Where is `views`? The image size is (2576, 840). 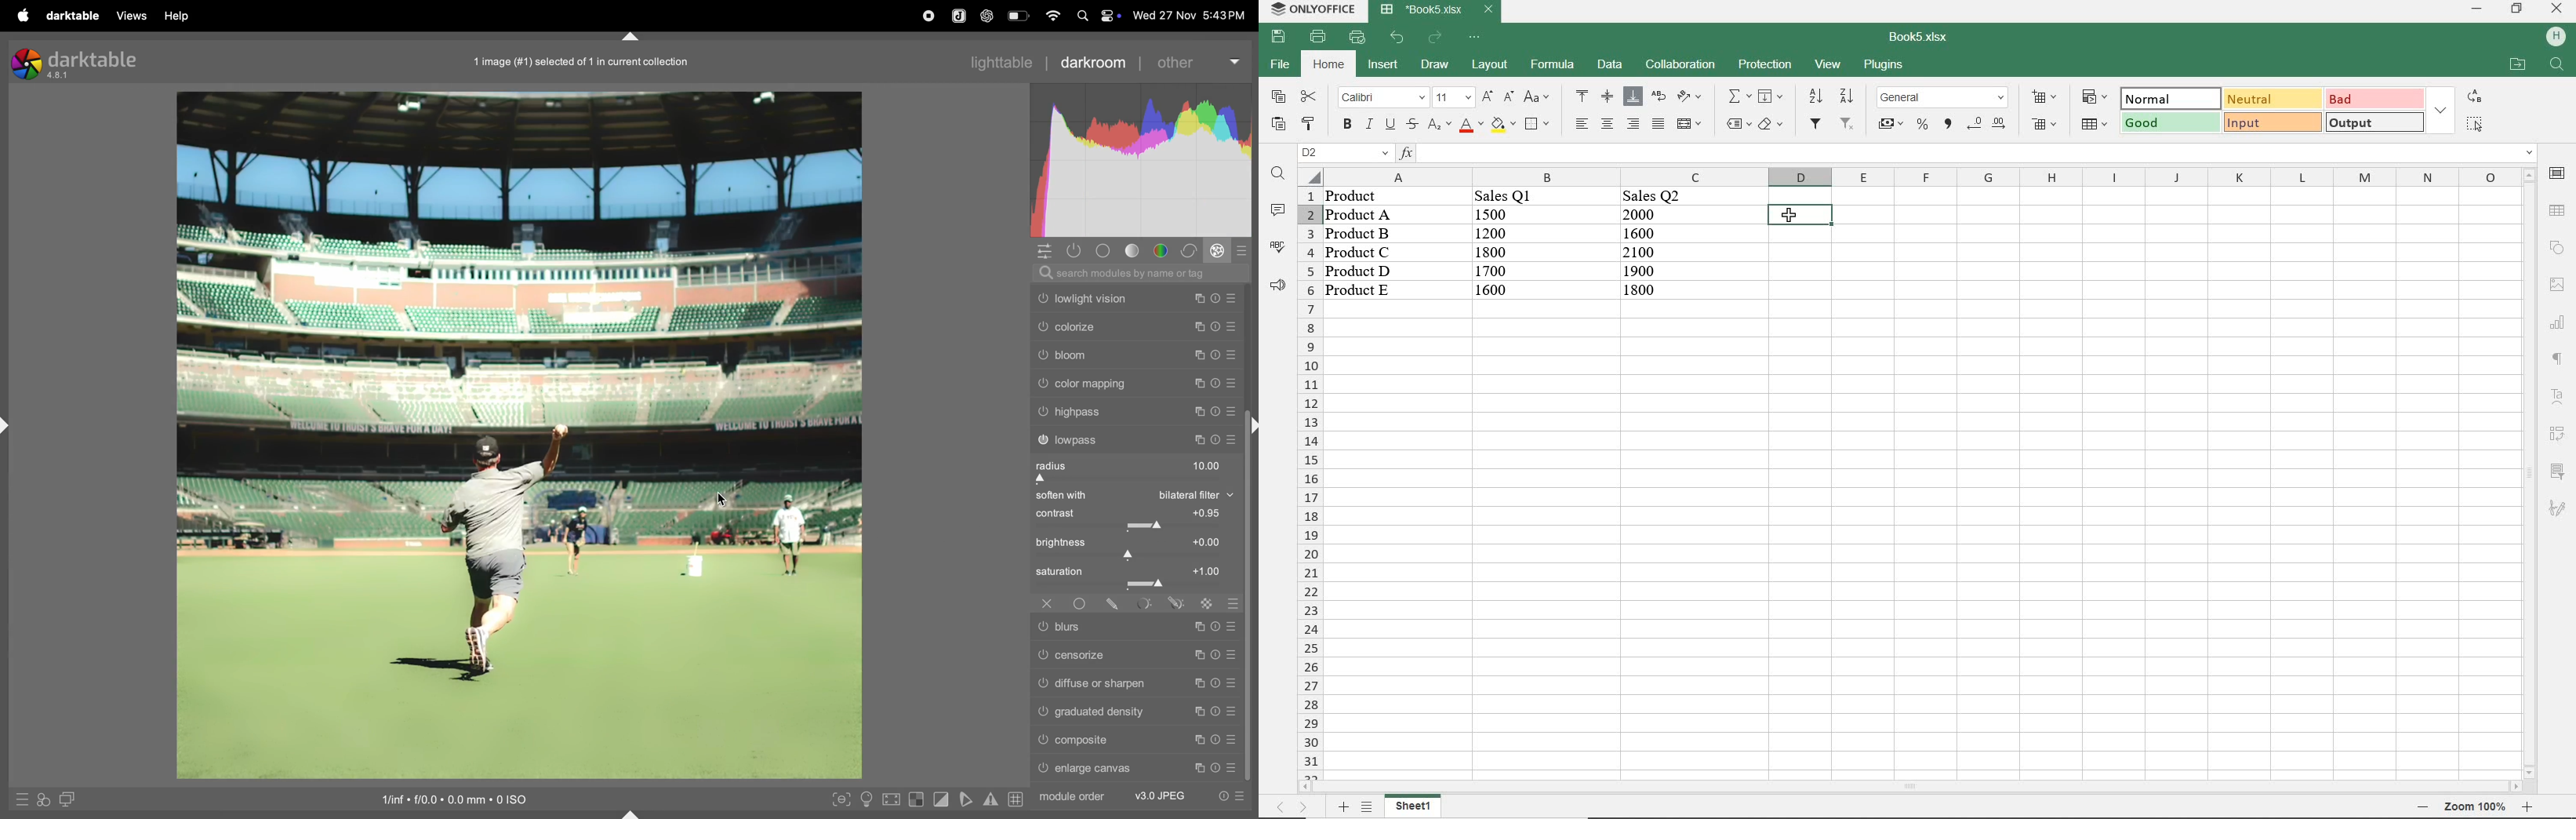 views is located at coordinates (127, 16).